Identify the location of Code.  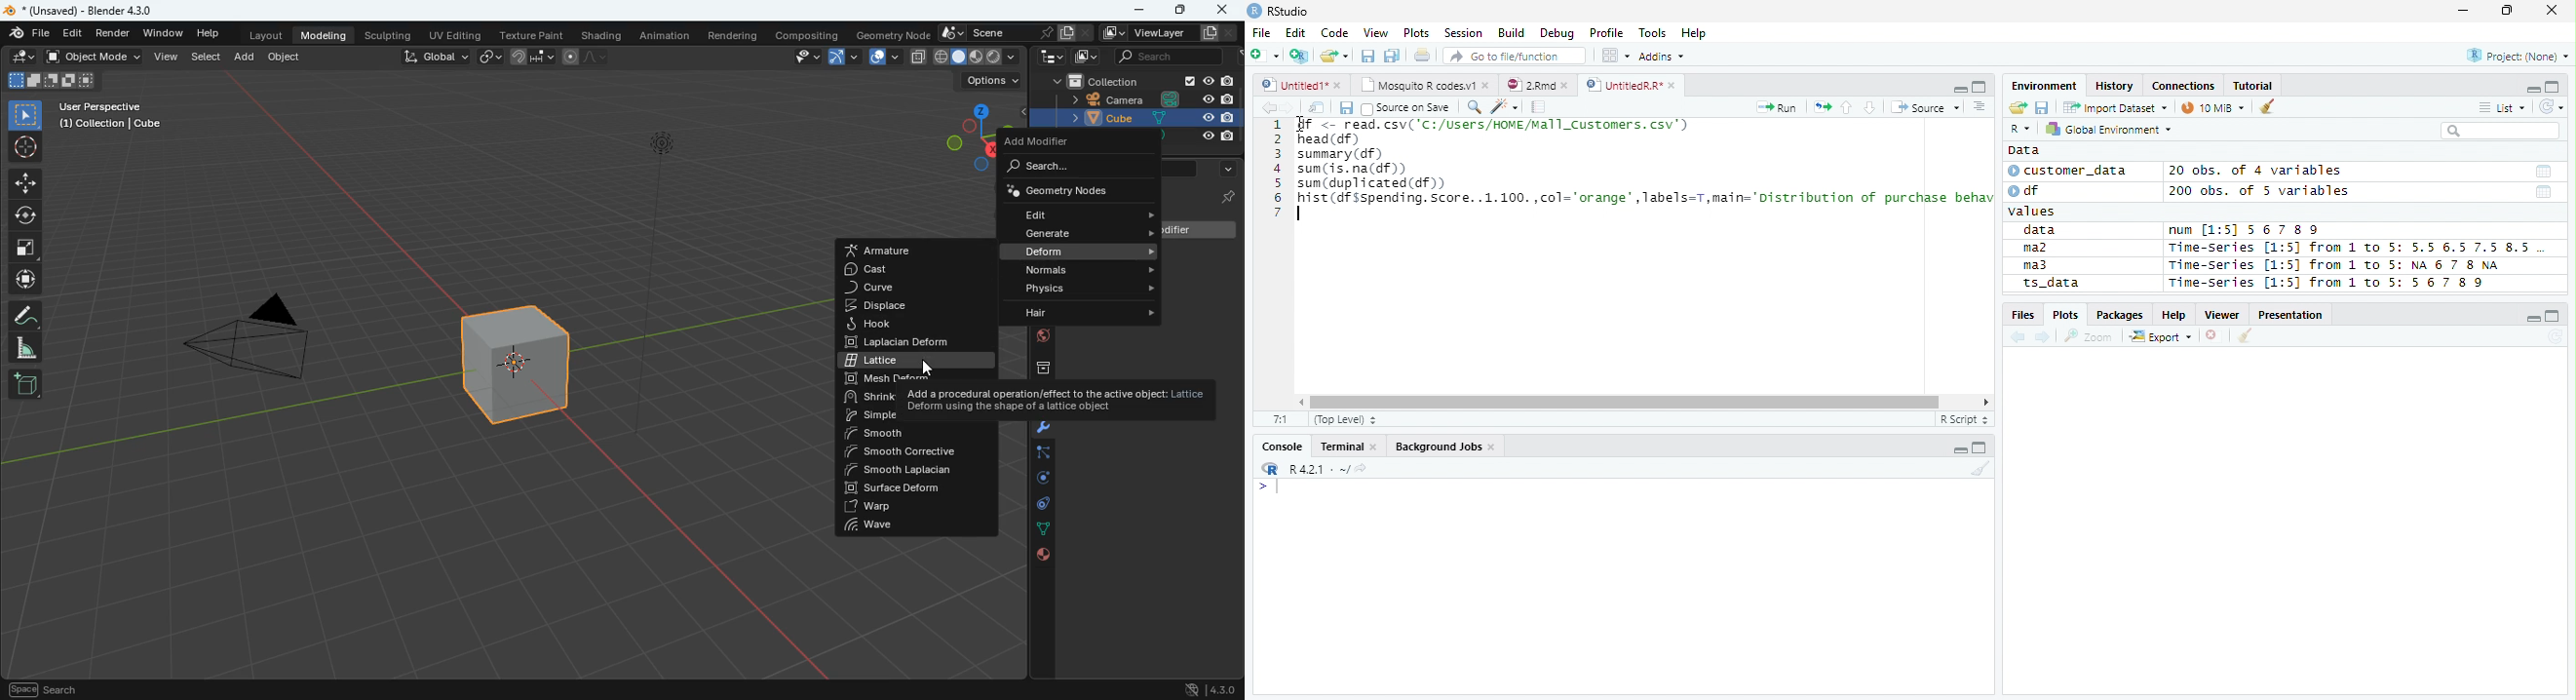
(1336, 33).